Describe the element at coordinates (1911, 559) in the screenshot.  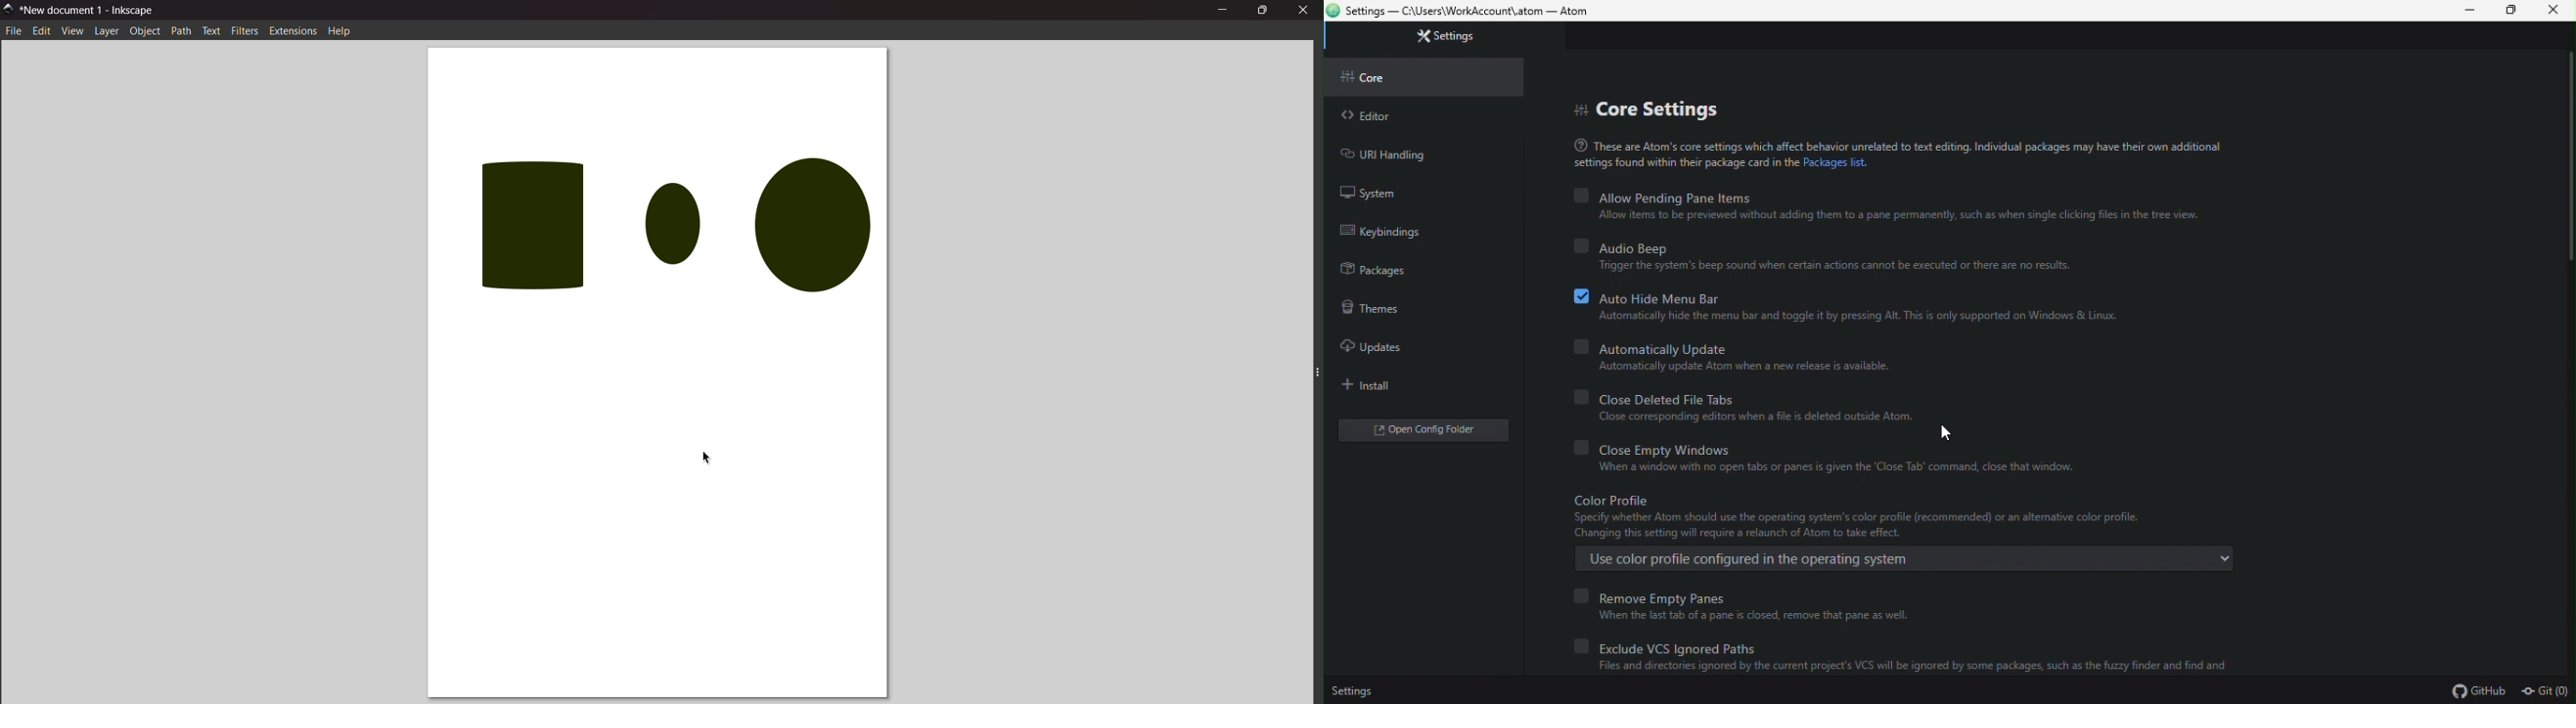
I see `Use color profile configured in the operating system ` at that location.